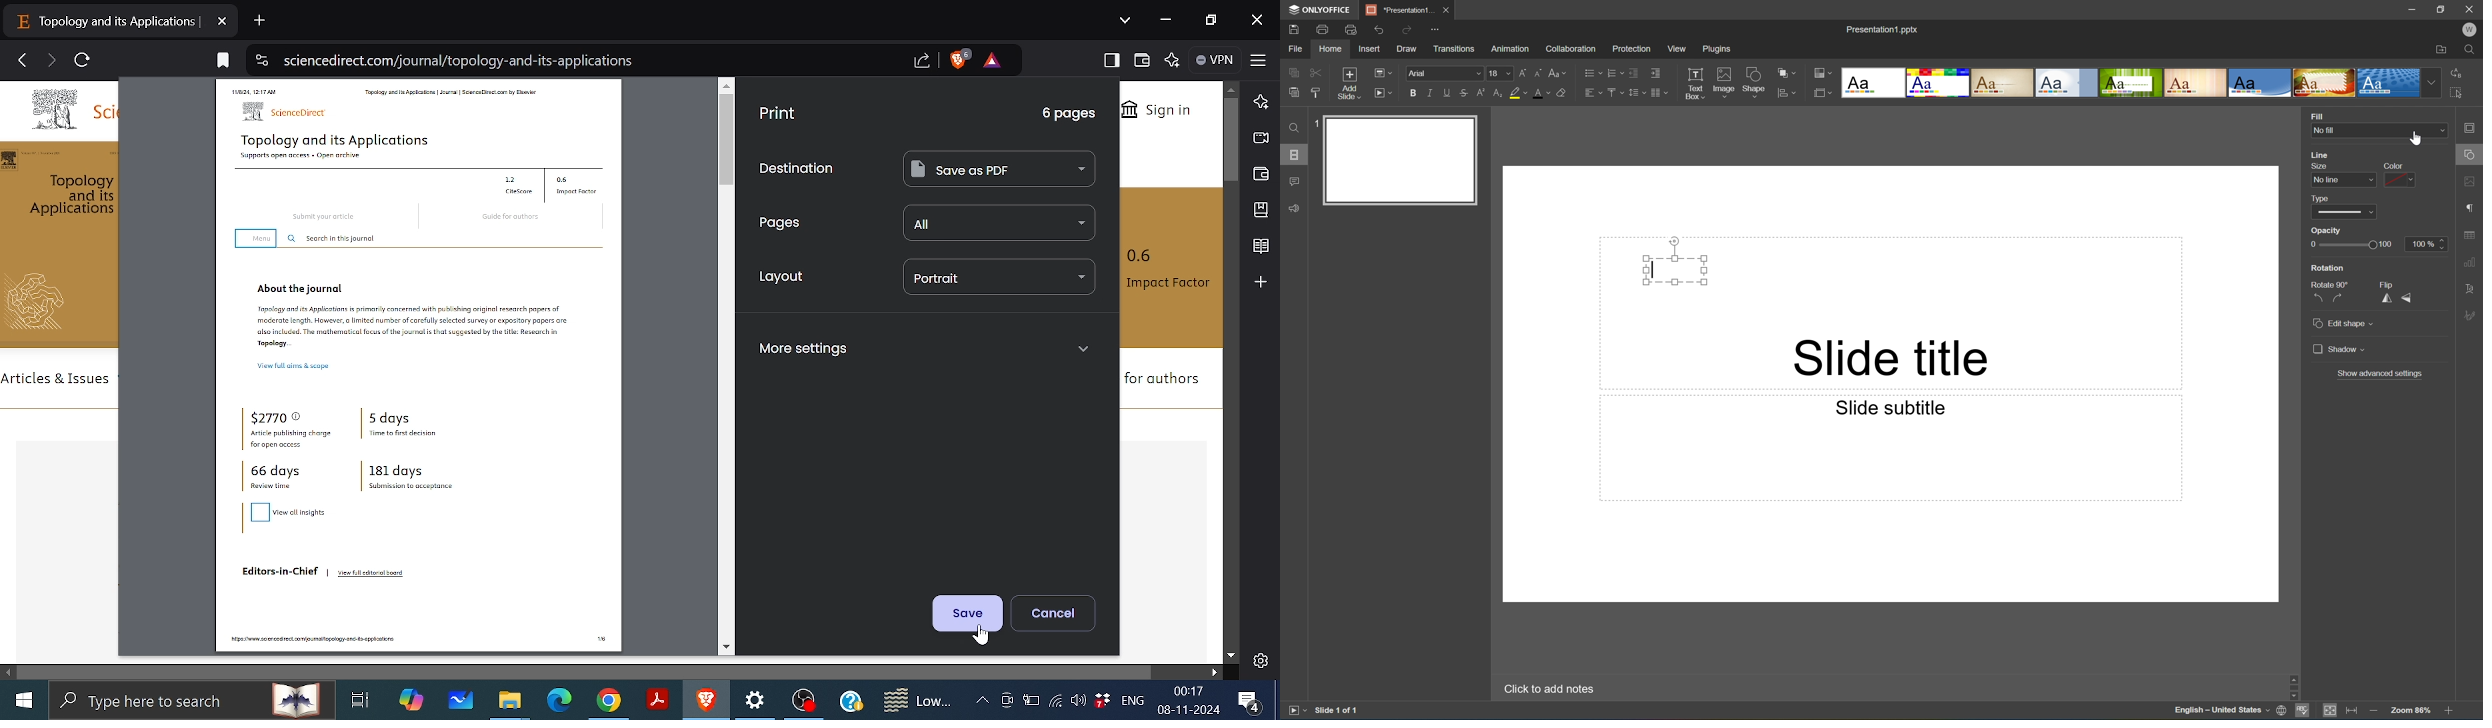 This screenshot has height=728, width=2492. What do you see at coordinates (2473, 50) in the screenshot?
I see `Find` at bounding box center [2473, 50].